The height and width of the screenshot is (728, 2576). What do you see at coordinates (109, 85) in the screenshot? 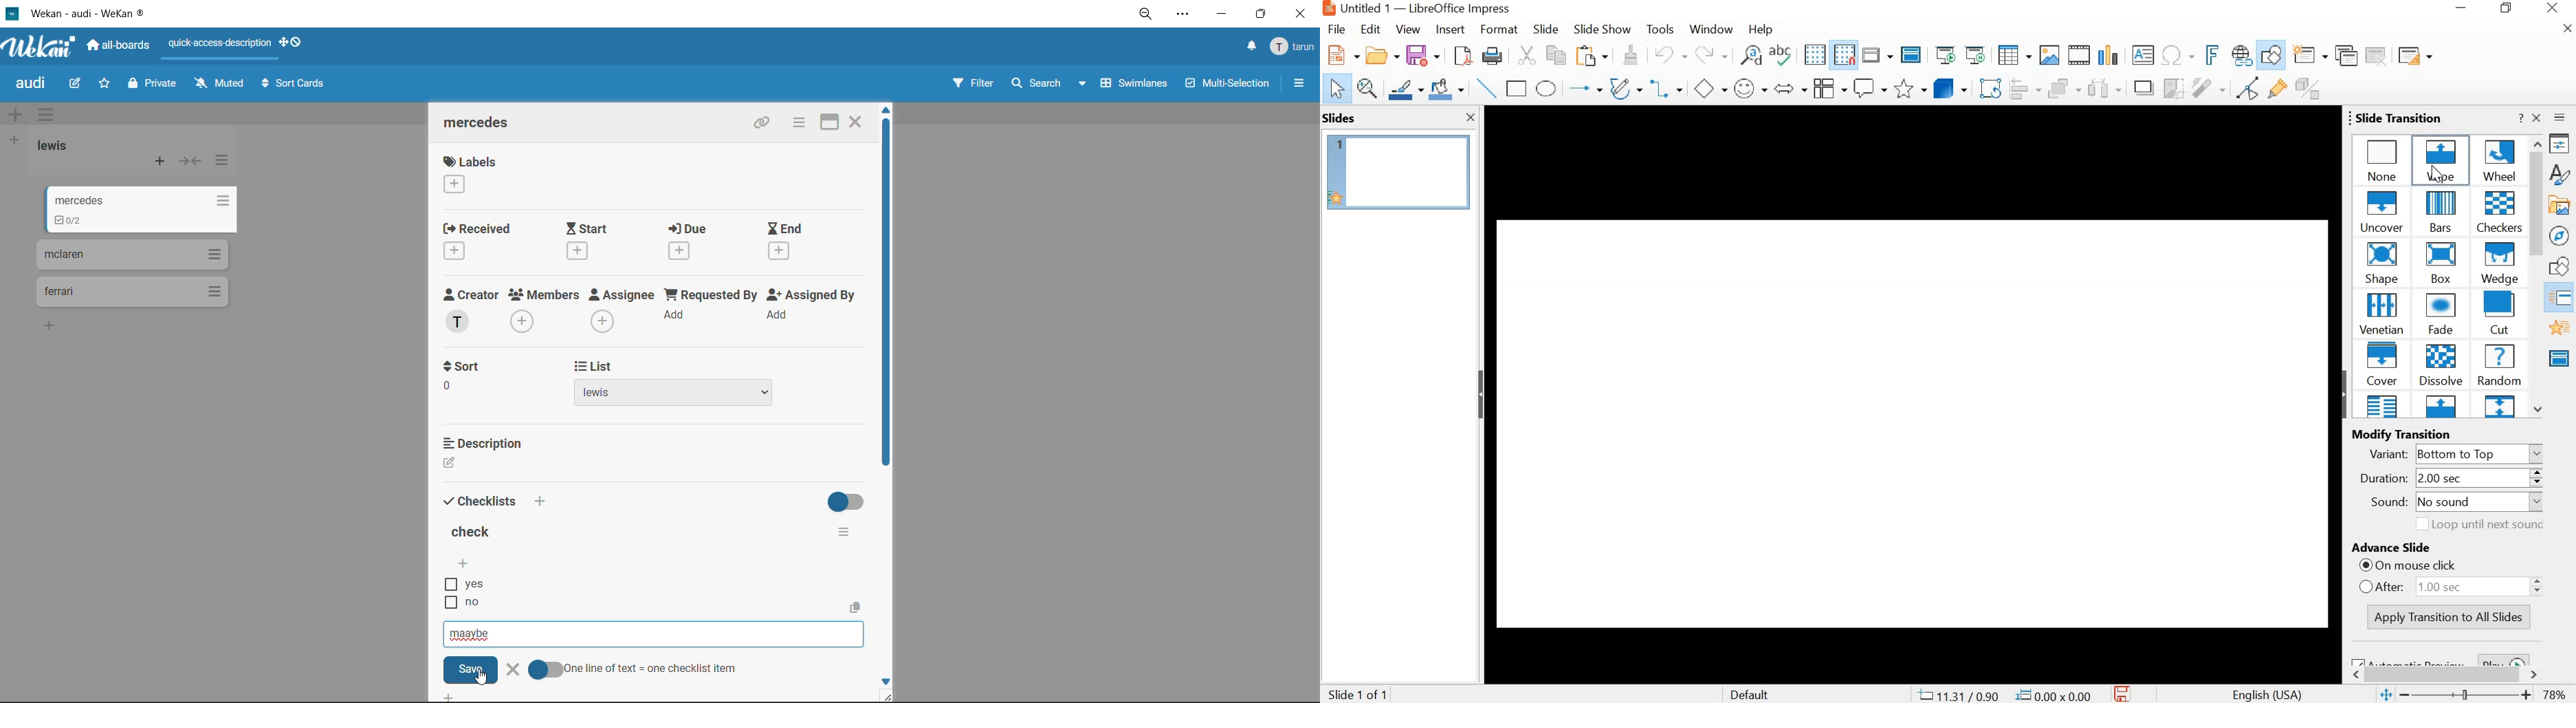
I see `star` at bounding box center [109, 85].